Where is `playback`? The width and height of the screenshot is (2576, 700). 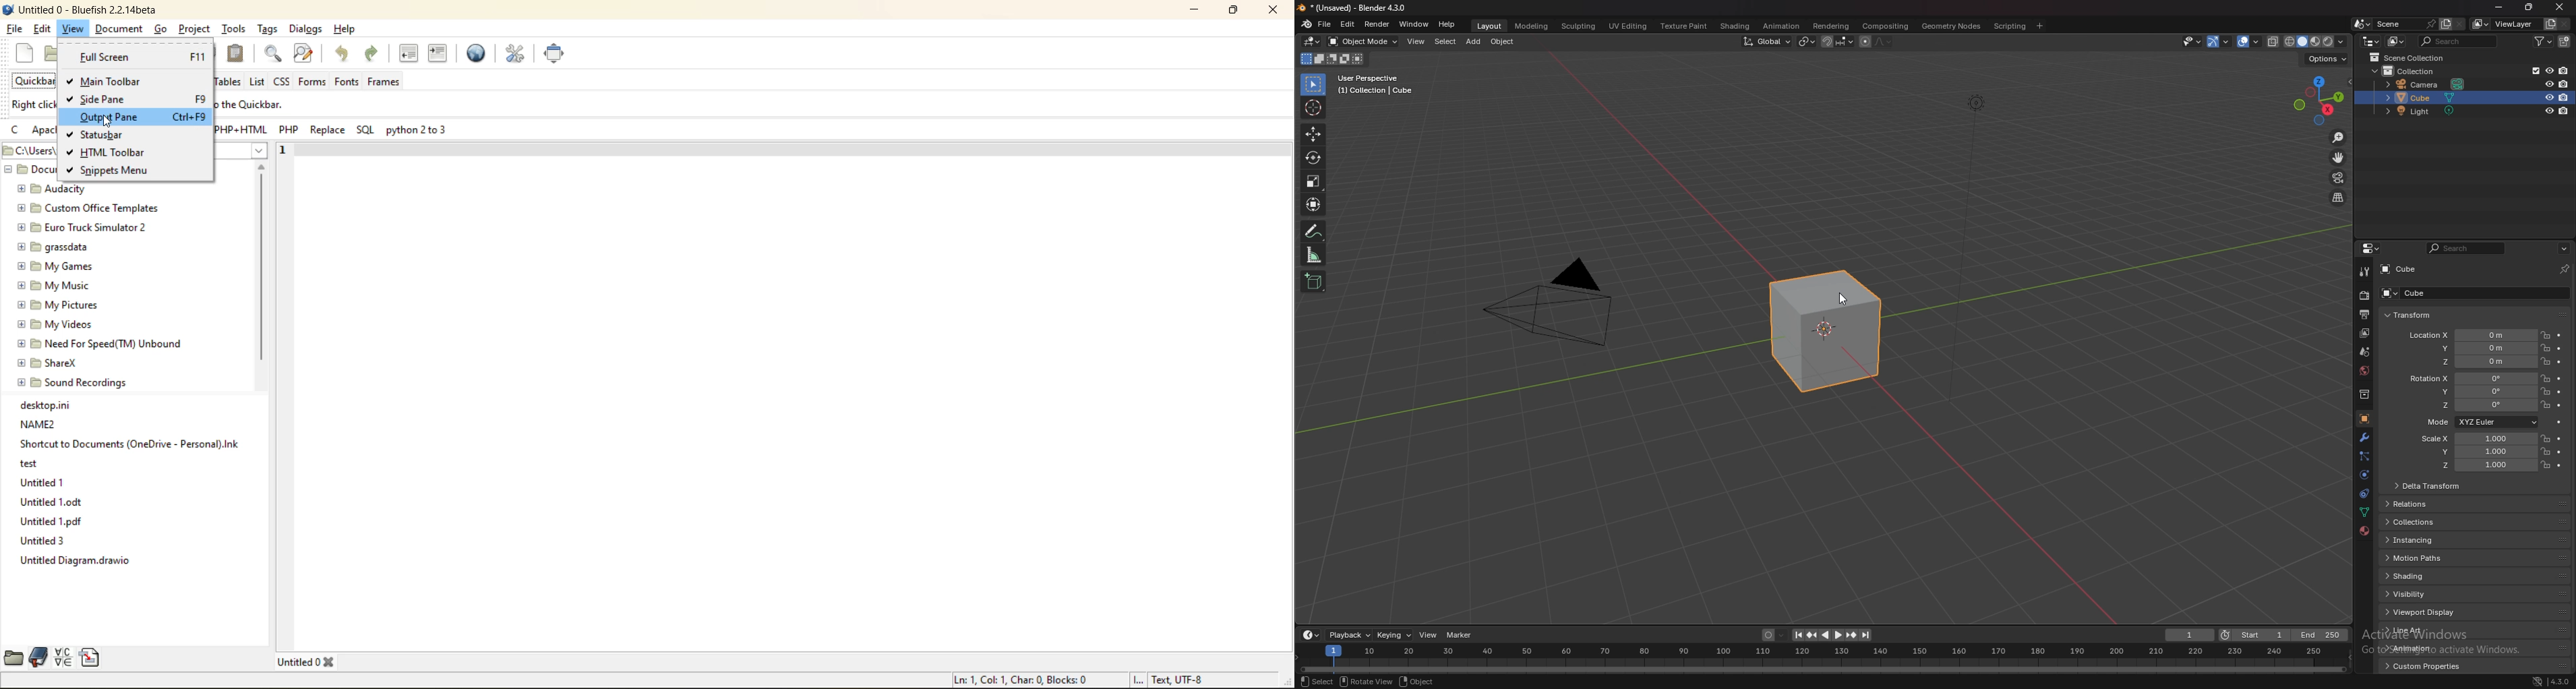
playback is located at coordinates (1350, 636).